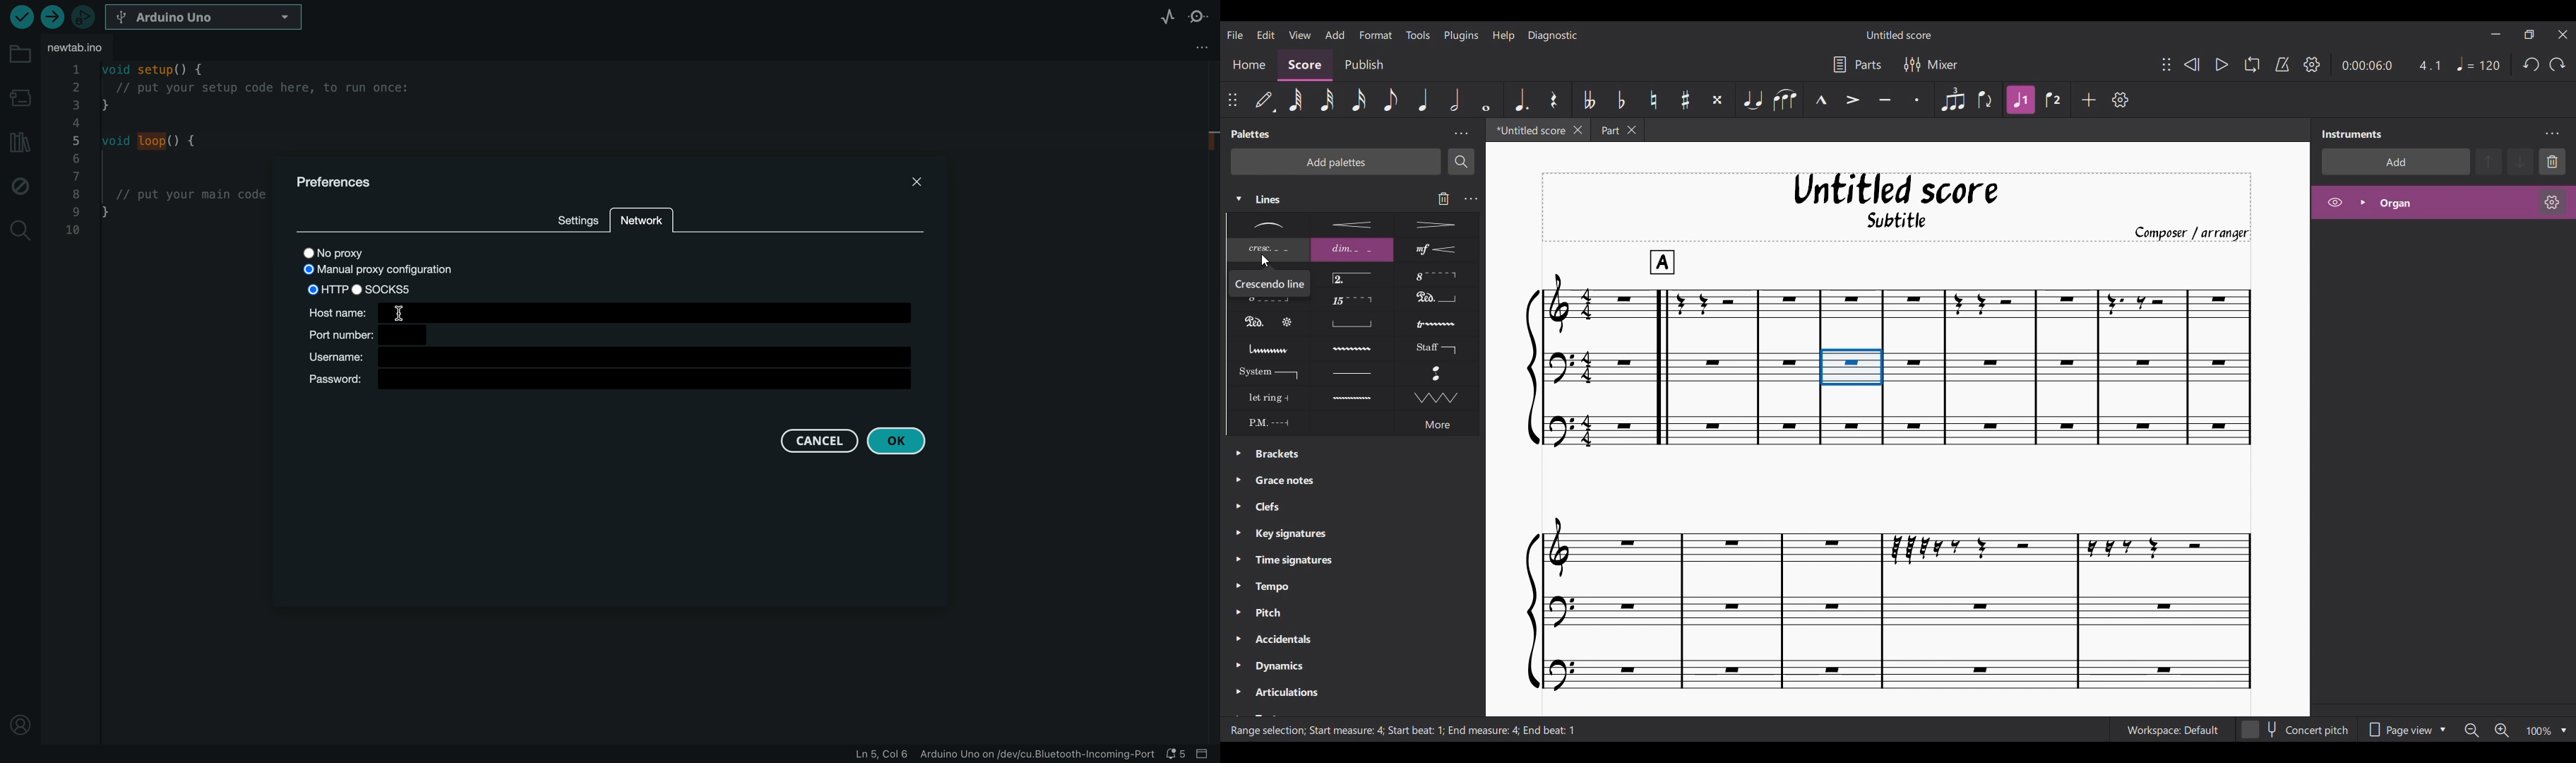 Image resolution: width=2576 pixels, height=784 pixels. I want to click on 8th note, so click(1390, 100).